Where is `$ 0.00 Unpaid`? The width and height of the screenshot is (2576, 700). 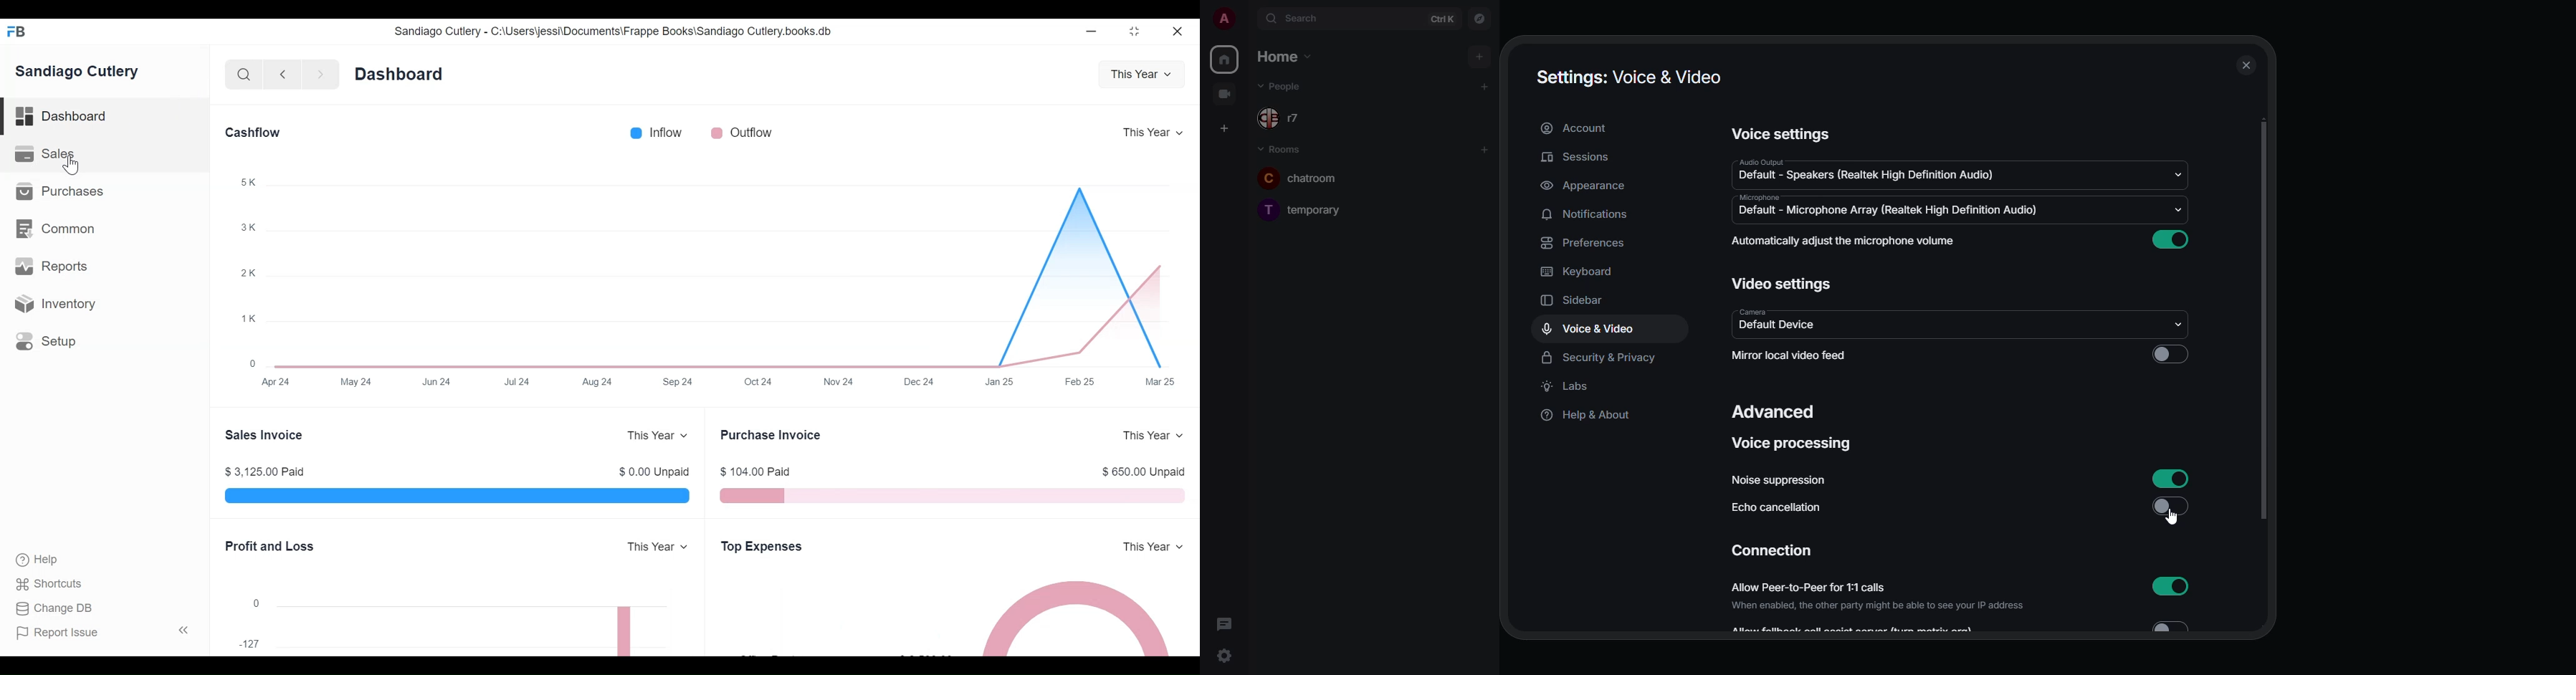
$ 0.00 Unpaid is located at coordinates (653, 471).